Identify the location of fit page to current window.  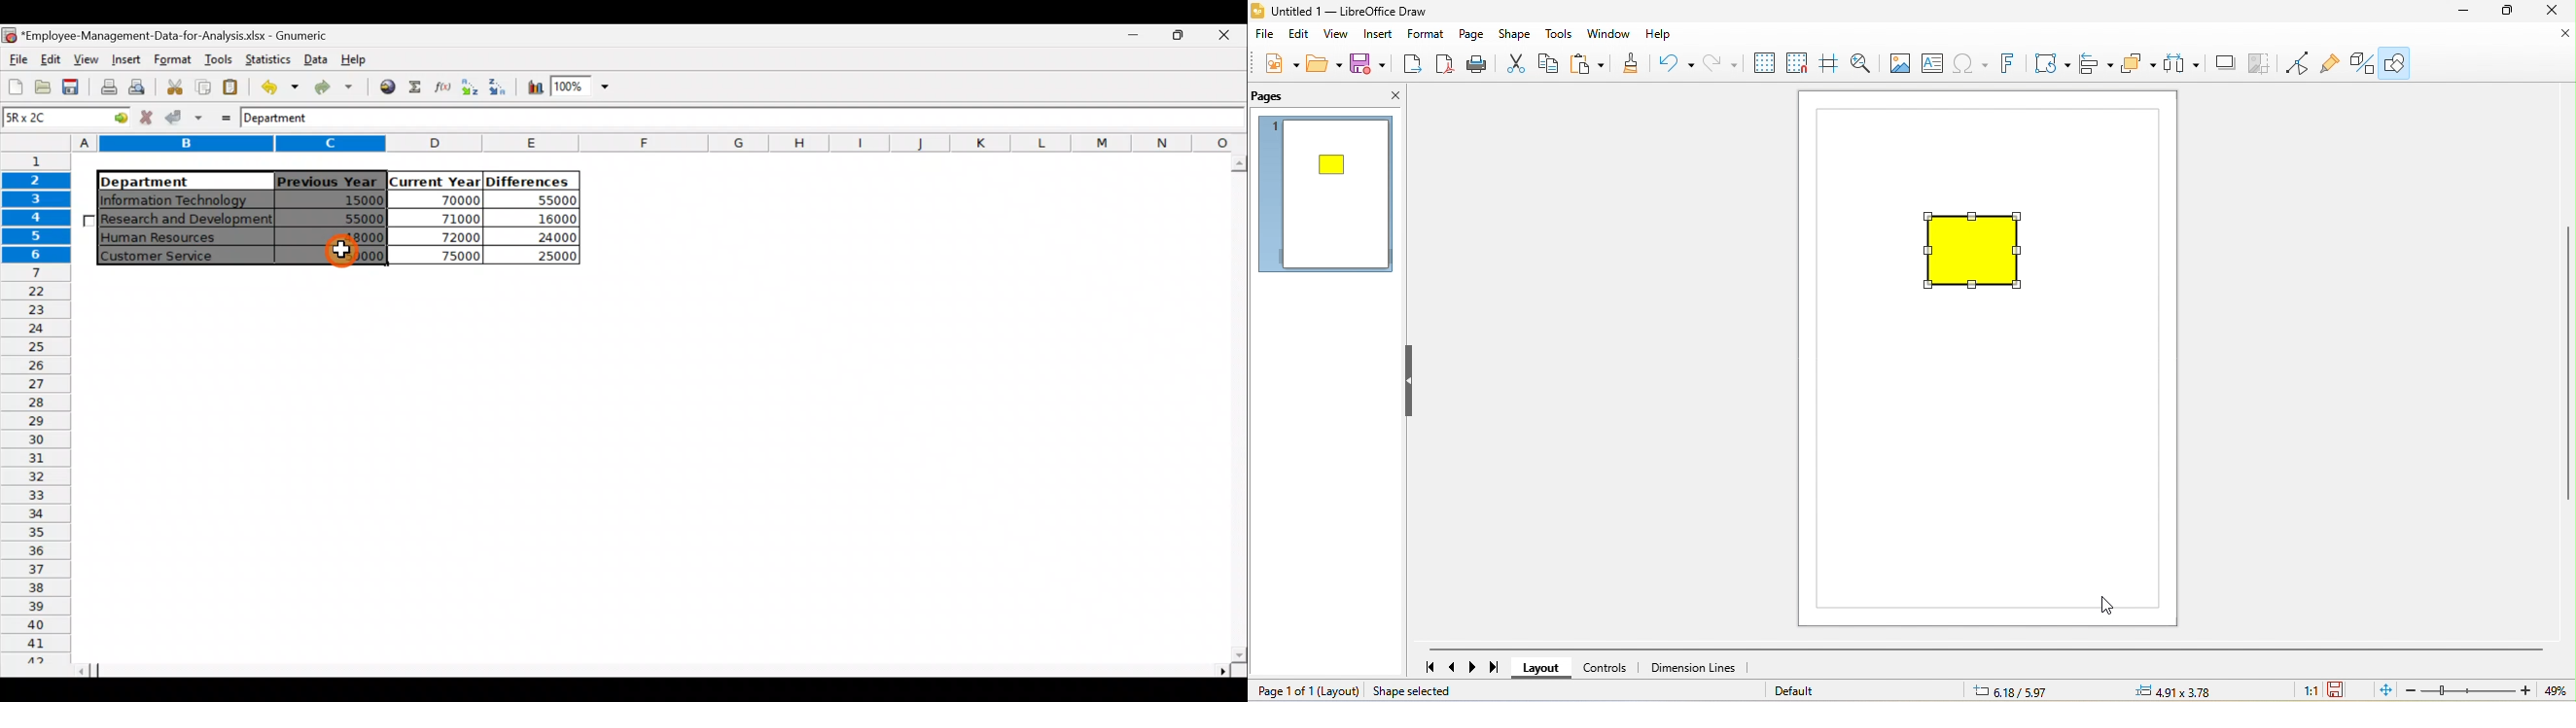
(2382, 691).